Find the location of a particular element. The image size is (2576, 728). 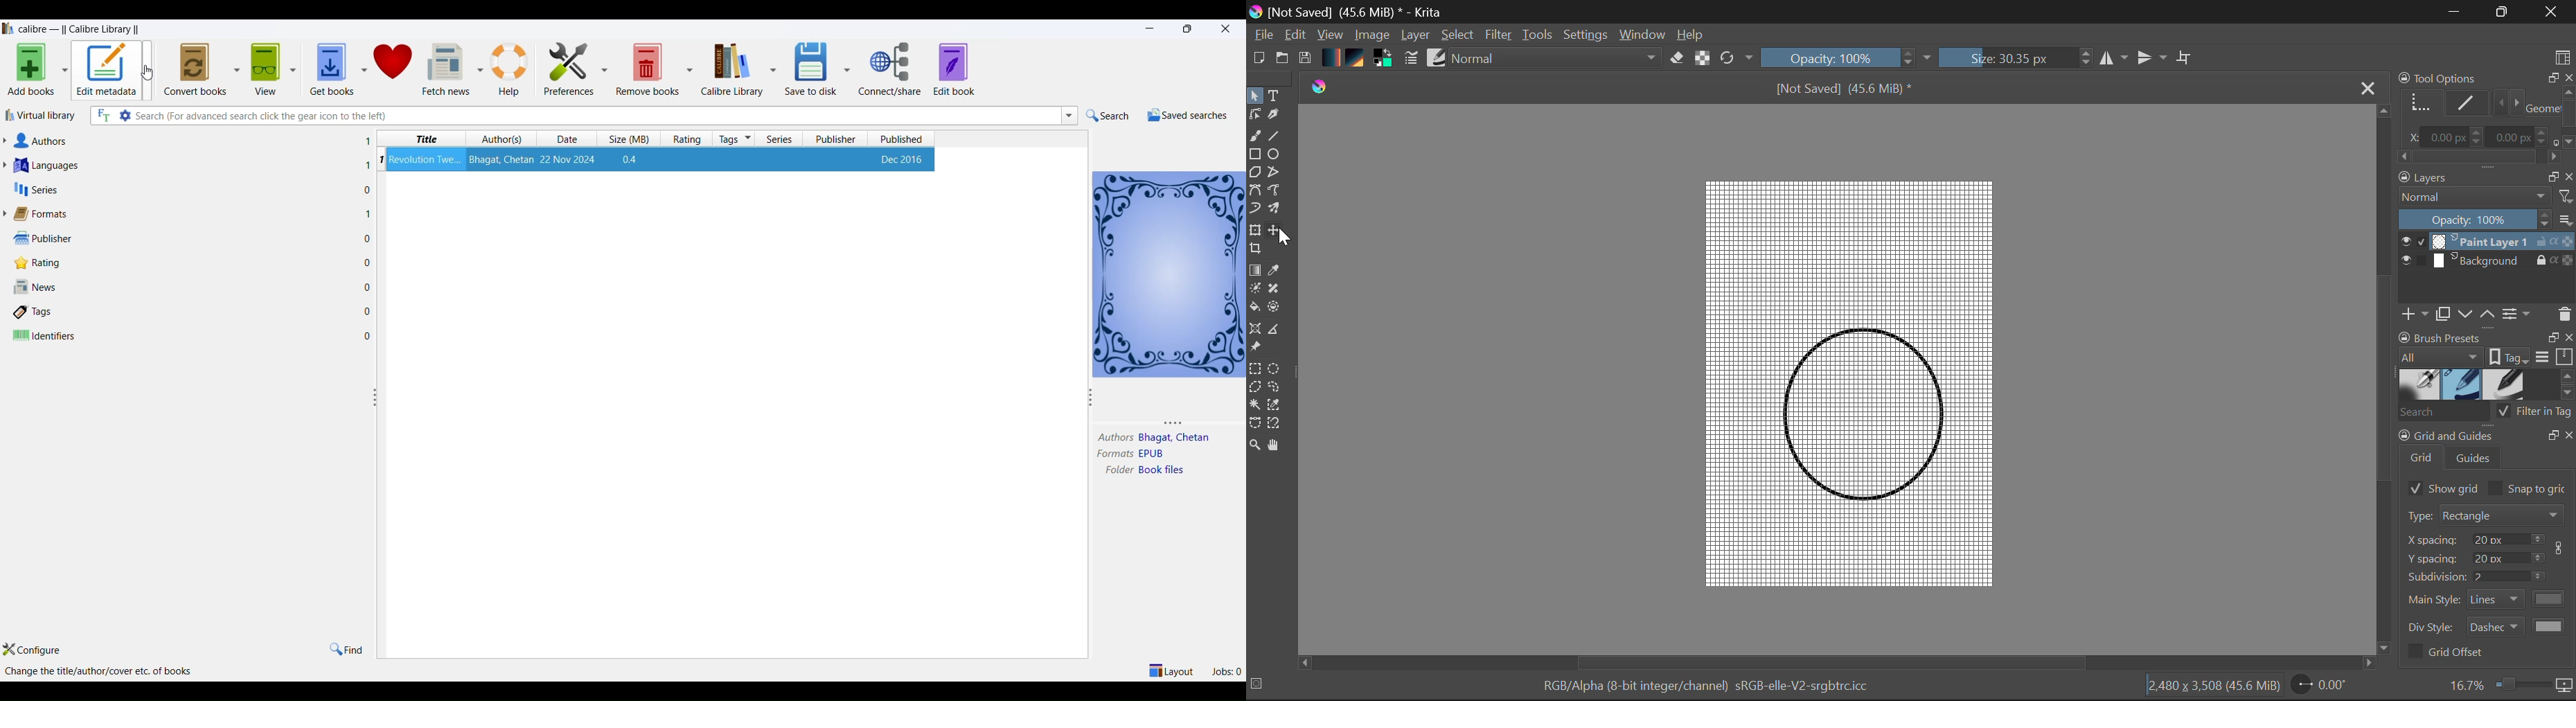

format lists dropdown button is located at coordinates (8, 214).